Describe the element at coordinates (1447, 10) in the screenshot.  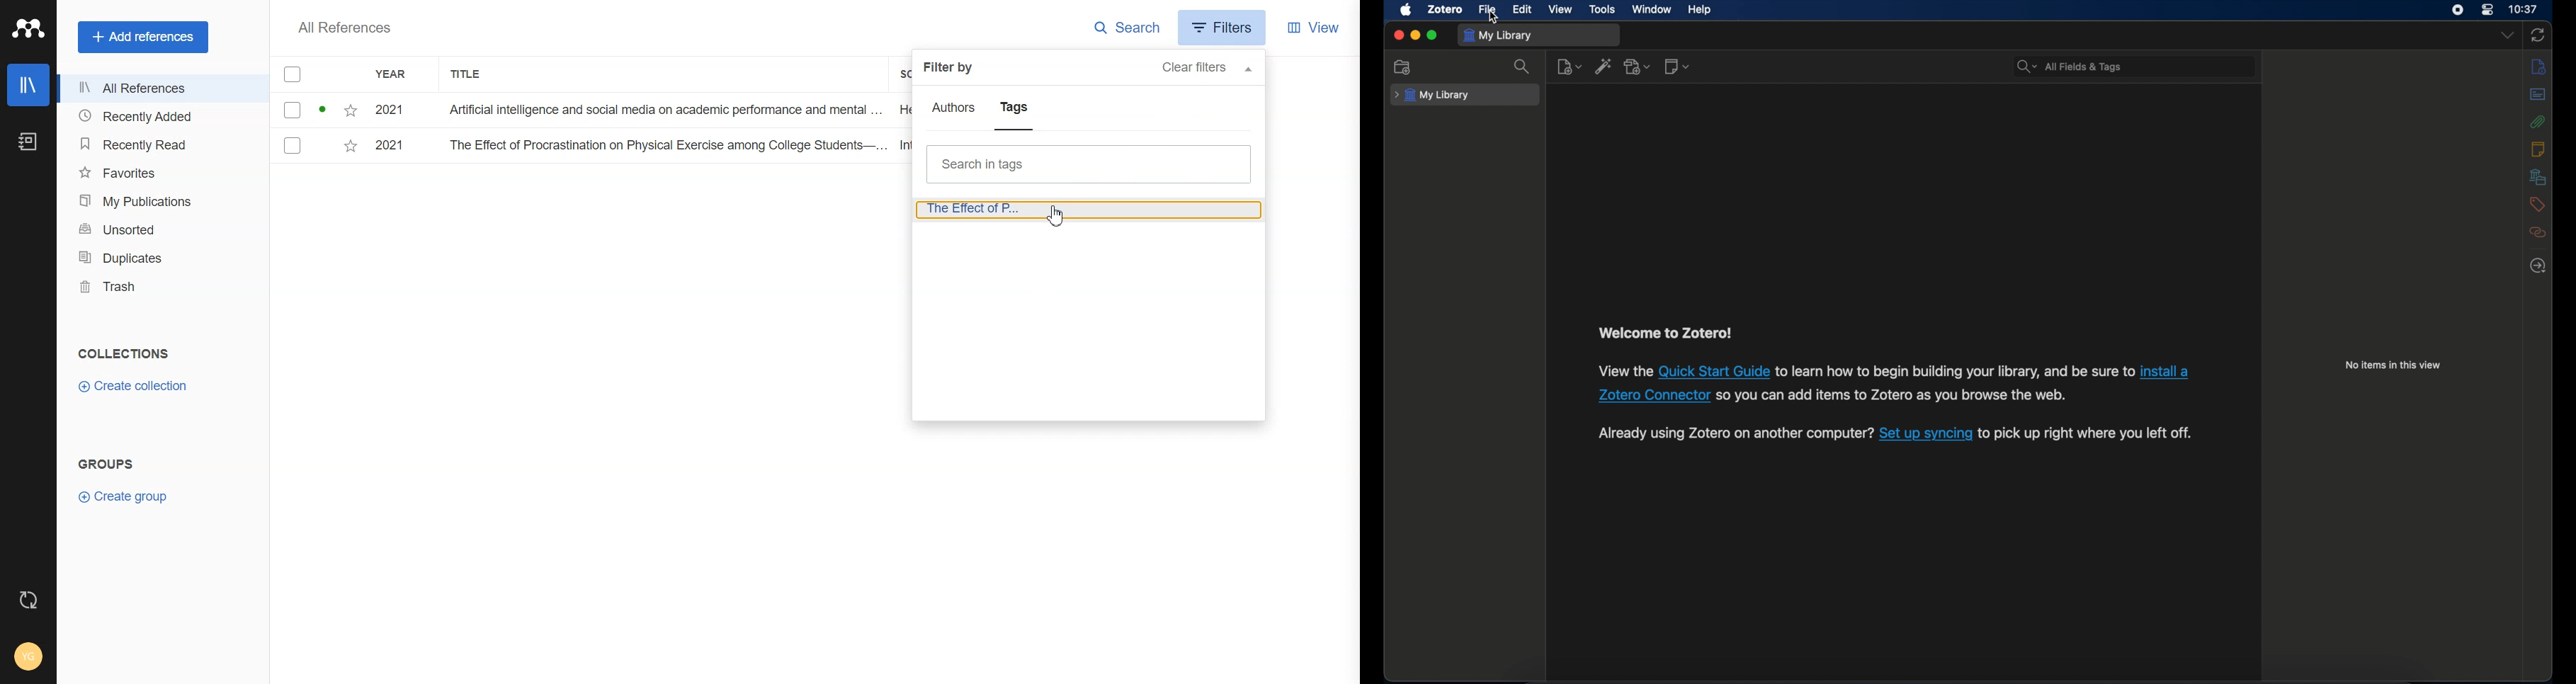
I see `zotero` at that location.